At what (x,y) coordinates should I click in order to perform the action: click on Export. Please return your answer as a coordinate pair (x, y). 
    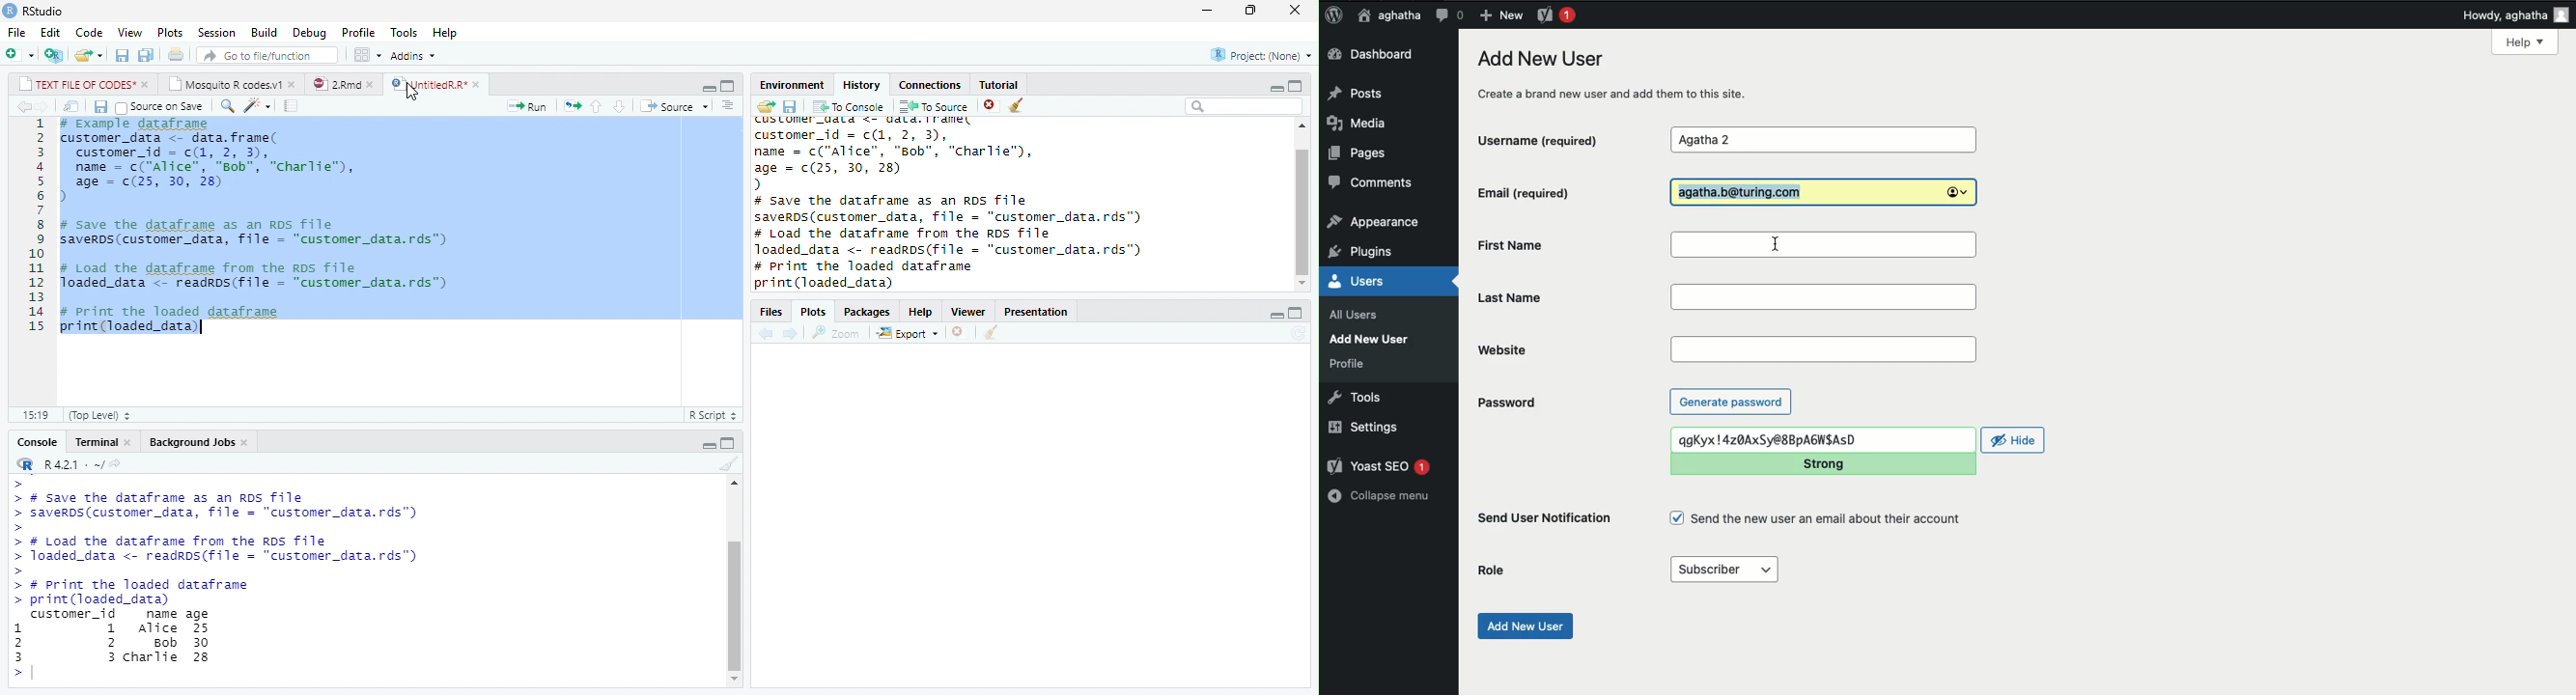
    Looking at the image, I should click on (907, 333).